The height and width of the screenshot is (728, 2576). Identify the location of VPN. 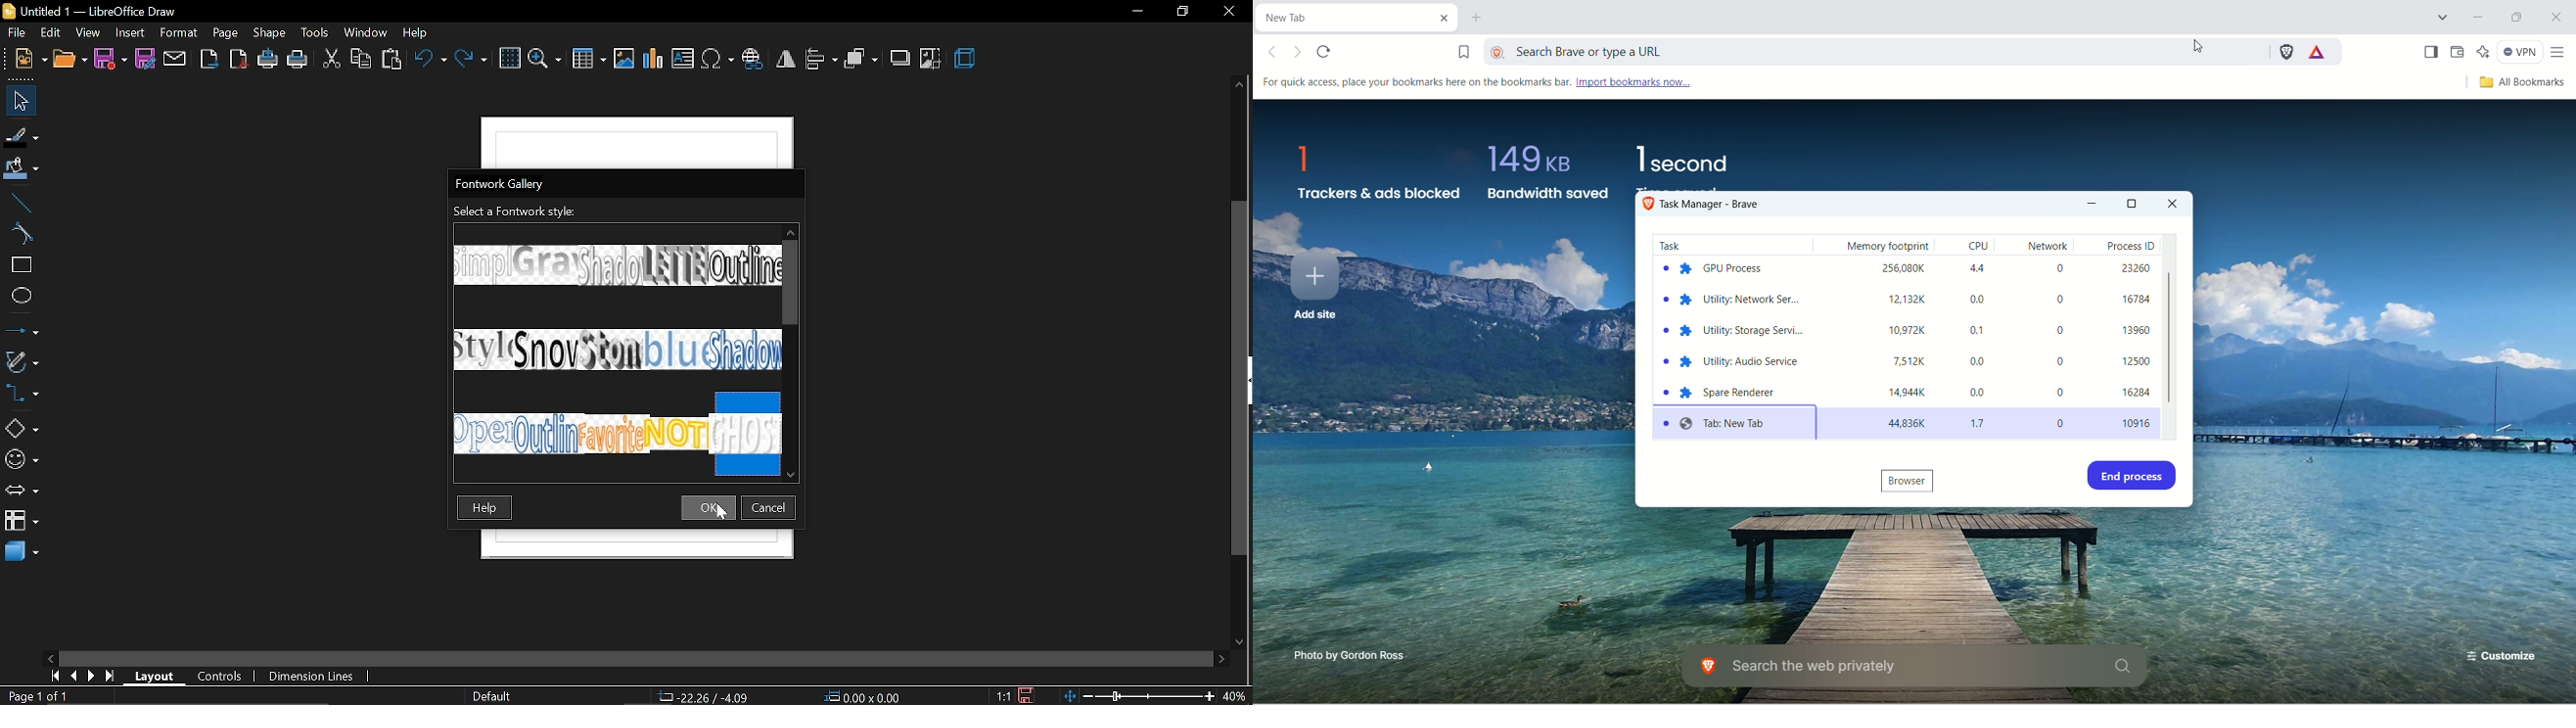
(2519, 51).